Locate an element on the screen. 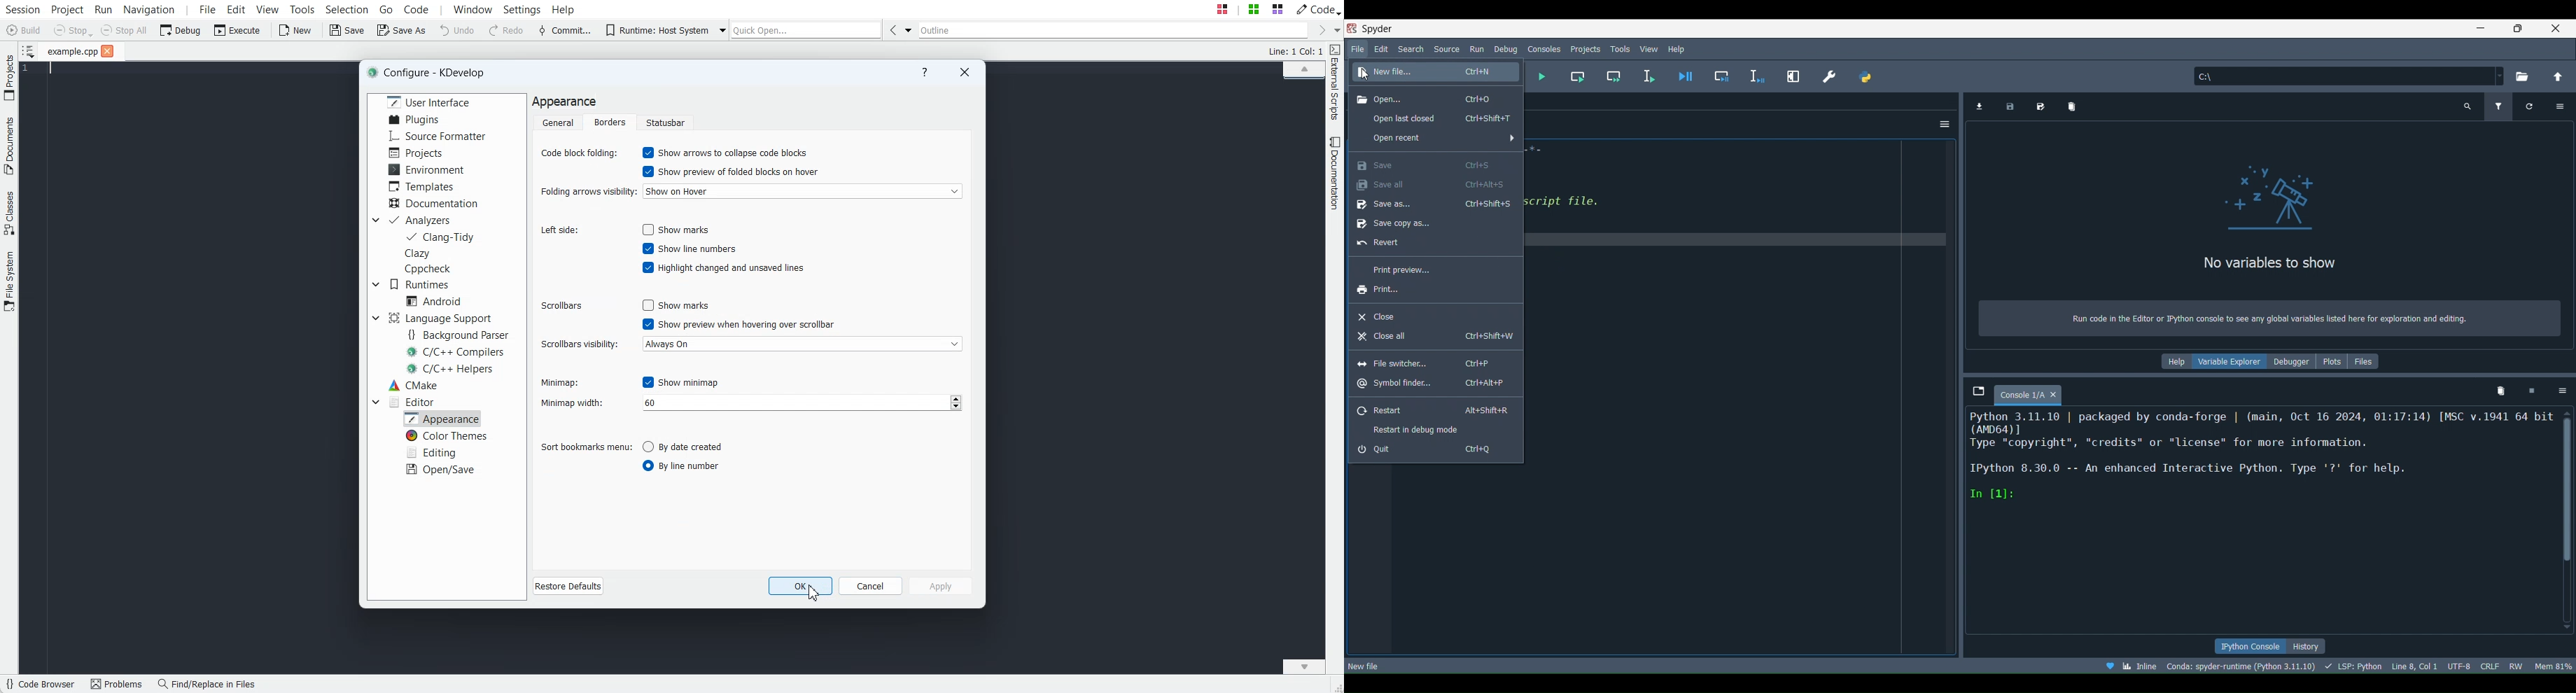  Click to toggle between inline and interactive Matplotlib plotting is located at coordinates (2142, 663).